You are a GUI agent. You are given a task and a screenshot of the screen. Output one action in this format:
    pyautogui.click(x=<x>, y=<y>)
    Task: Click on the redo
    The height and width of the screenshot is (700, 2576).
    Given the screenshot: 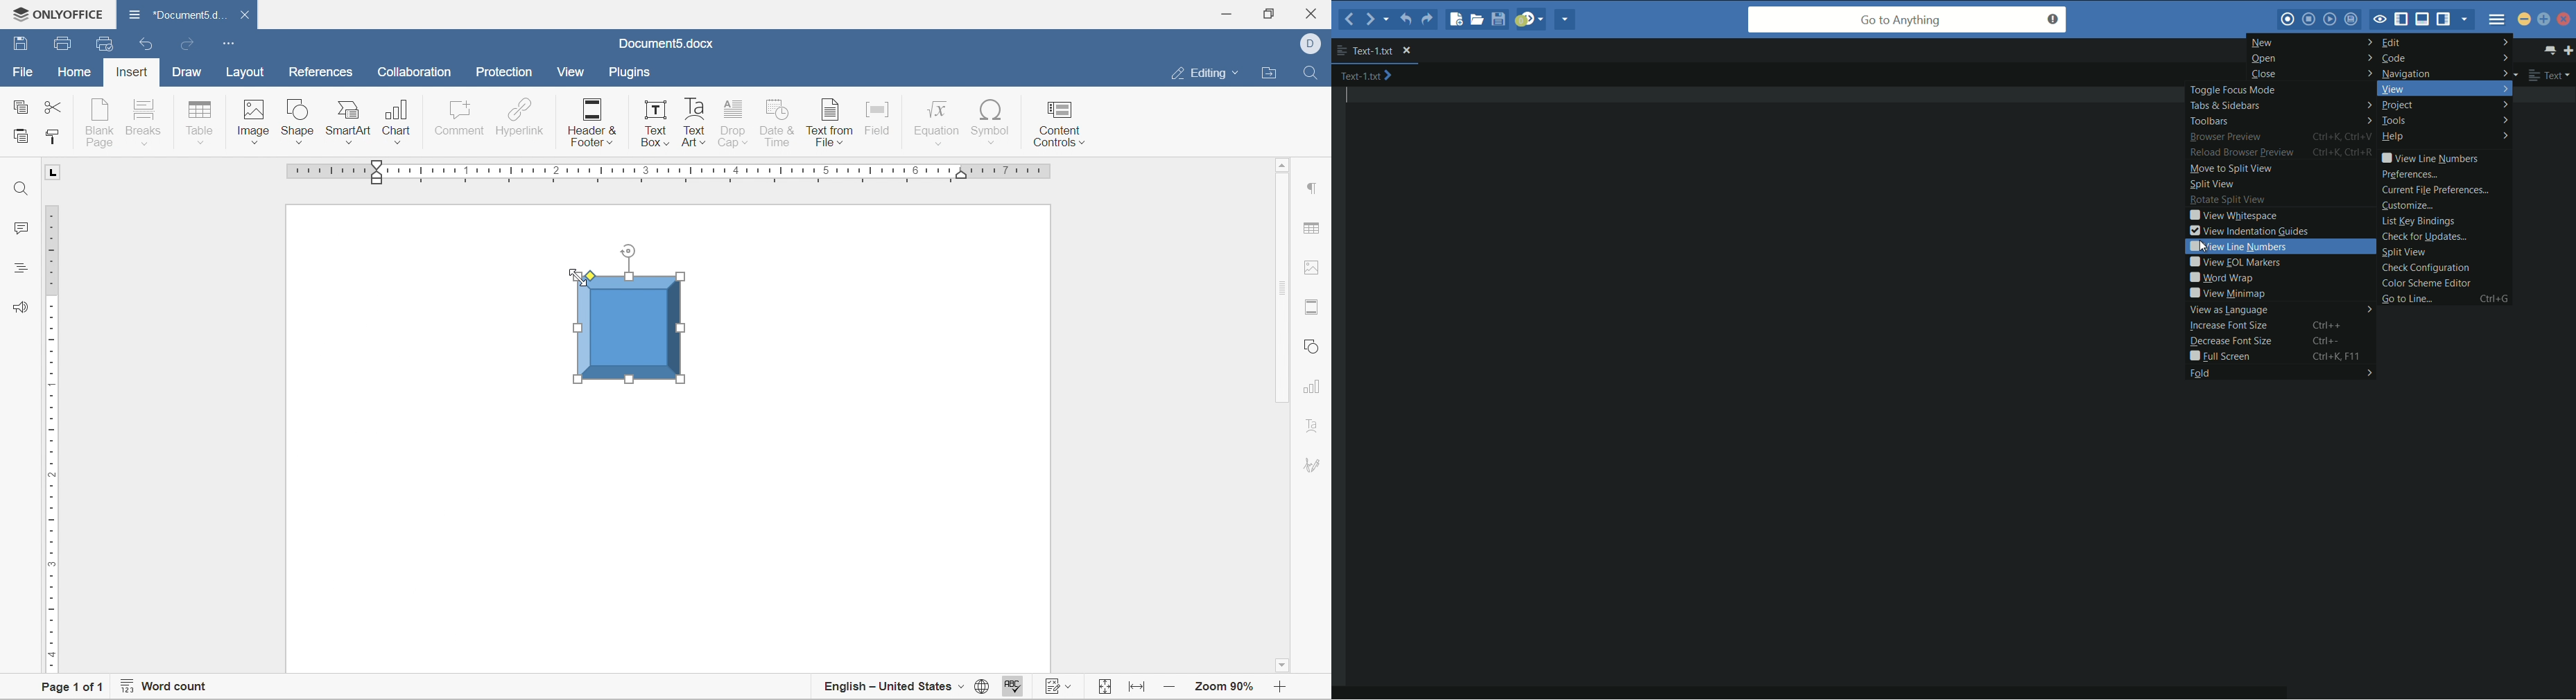 What is the action you would take?
    pyautogui.click(x=189, y=46)
    